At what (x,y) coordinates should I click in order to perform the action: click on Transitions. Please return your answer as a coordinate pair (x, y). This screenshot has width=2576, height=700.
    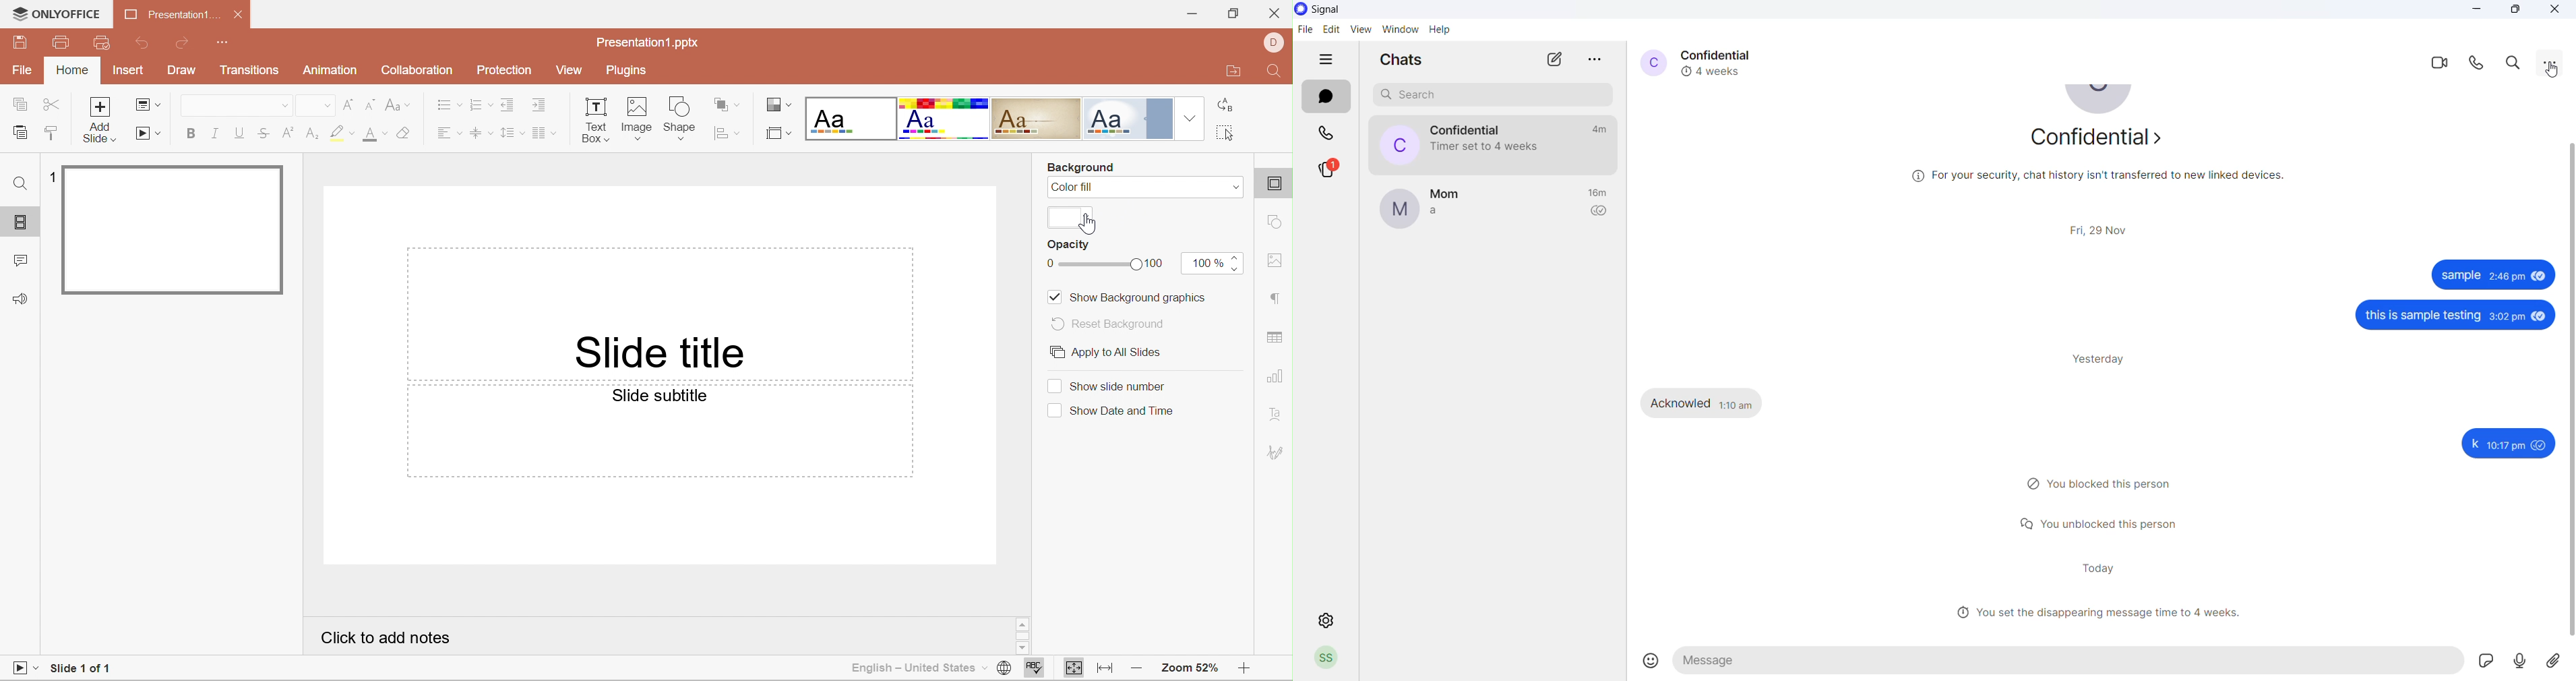
    Looking at the image, I should click on (249, 73).